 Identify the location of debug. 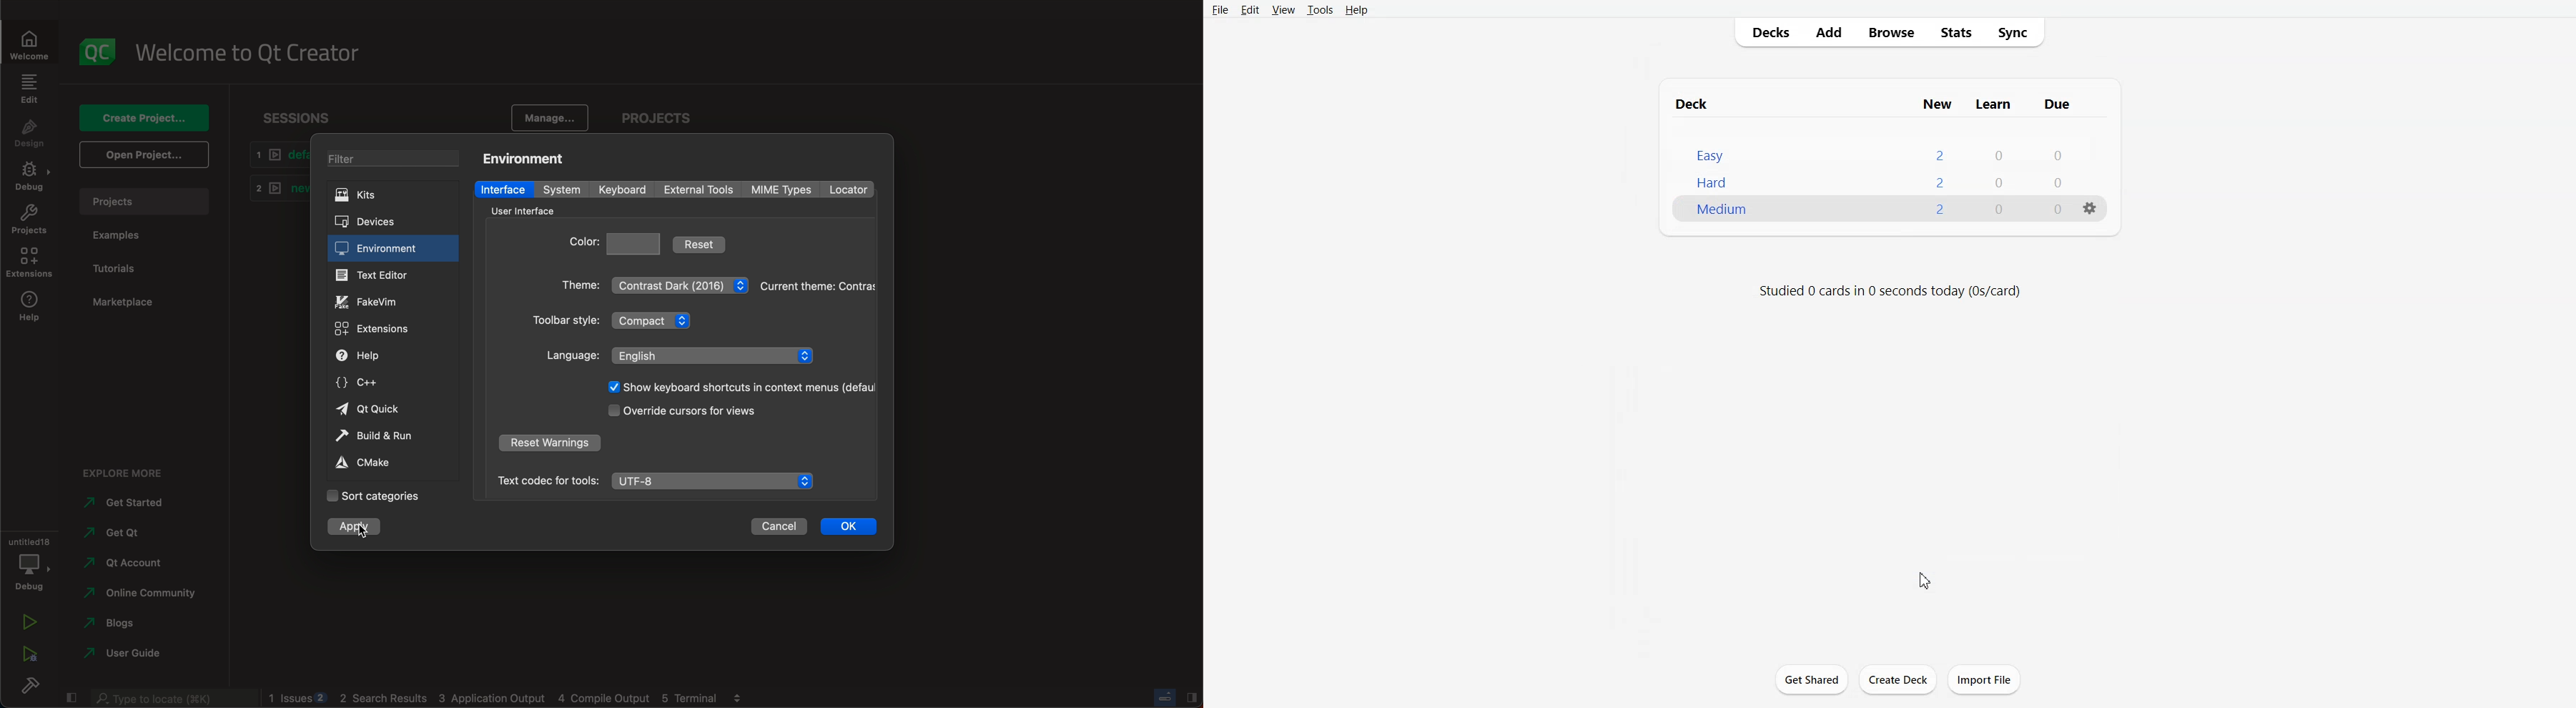
(28, 177).